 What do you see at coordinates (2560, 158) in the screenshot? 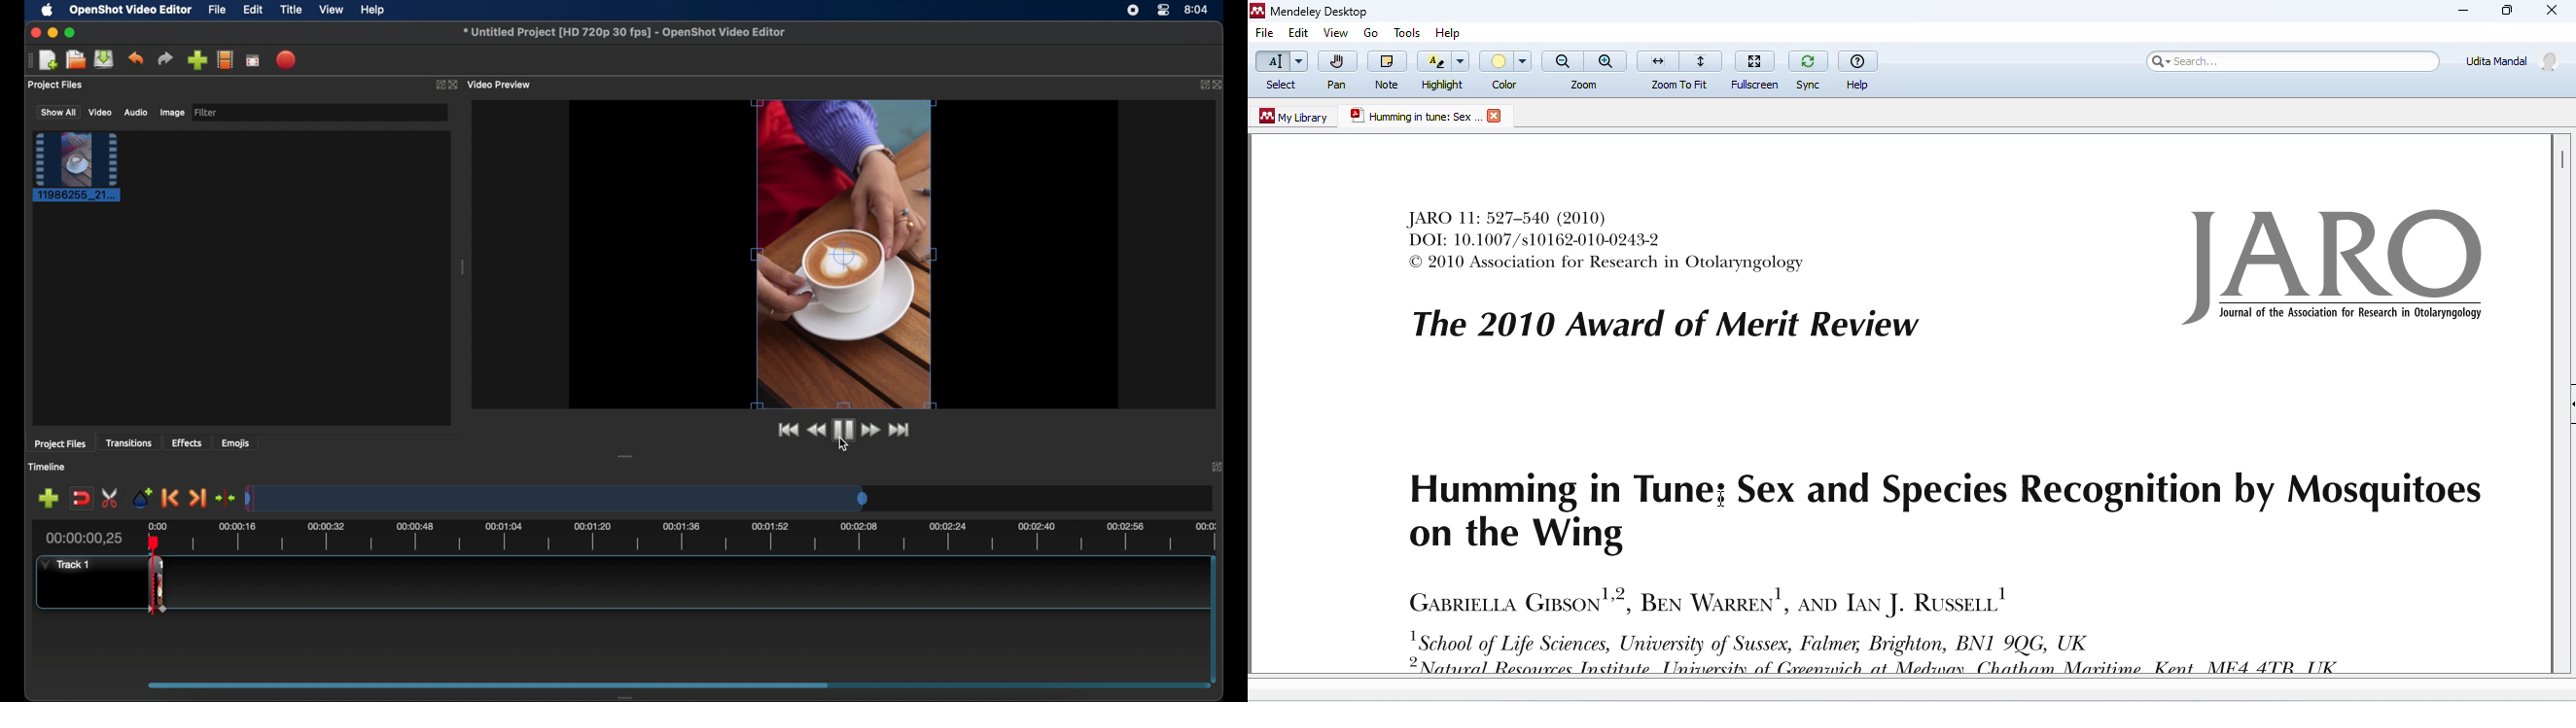
I see `vertical scroll bar` at bounding box center [2560, 158].